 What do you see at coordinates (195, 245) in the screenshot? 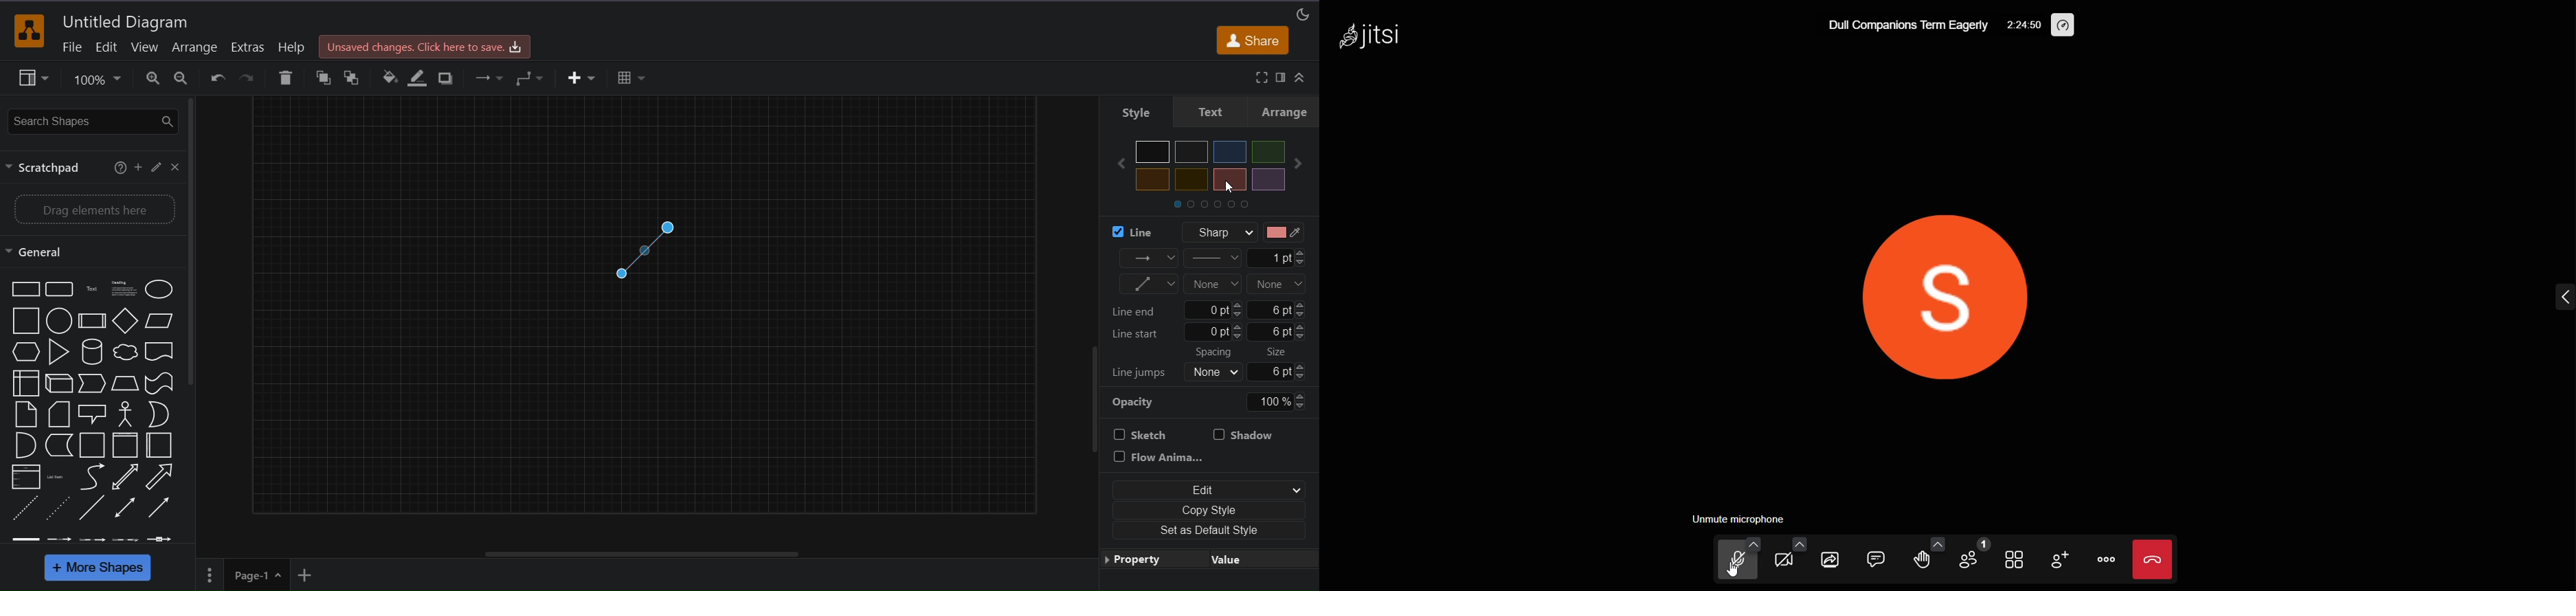
I see `vertical scroll bar` at bounding box center [195, 245].